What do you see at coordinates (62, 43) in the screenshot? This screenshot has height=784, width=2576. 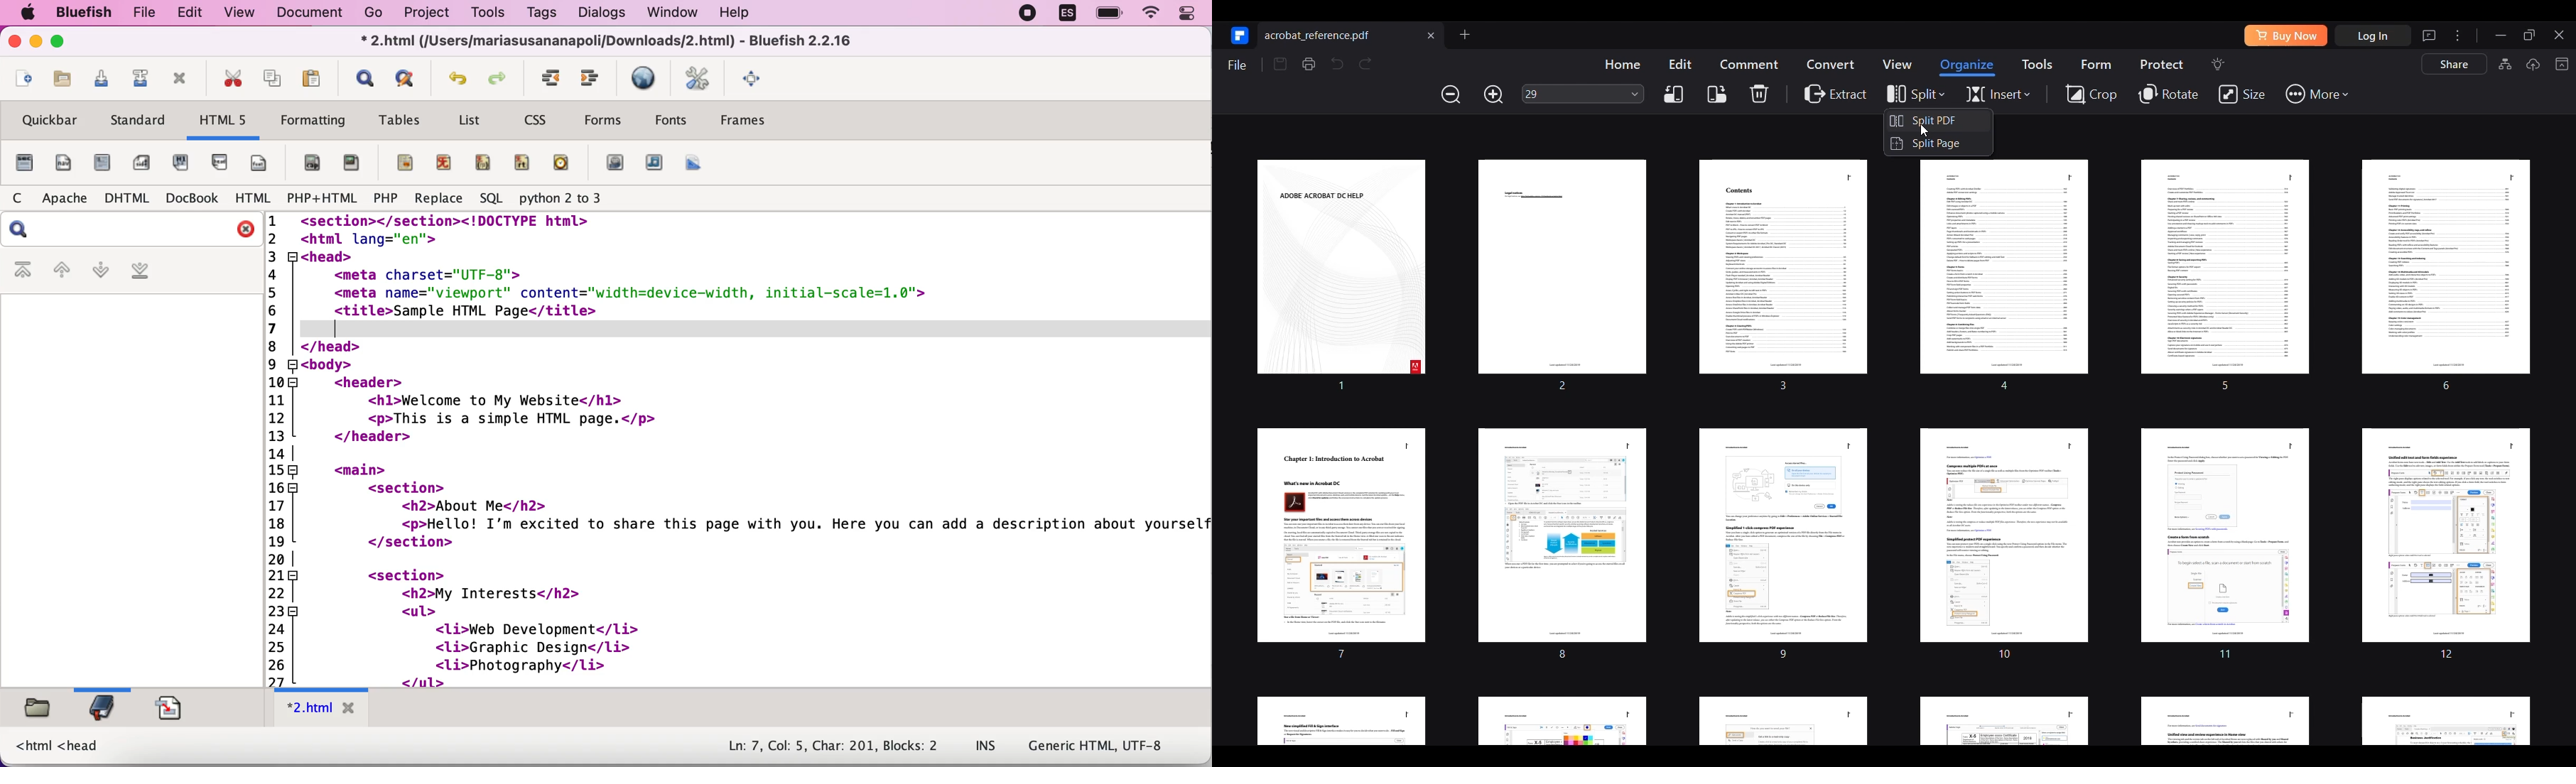 I see `maximize` at bounding box center [62, 43].